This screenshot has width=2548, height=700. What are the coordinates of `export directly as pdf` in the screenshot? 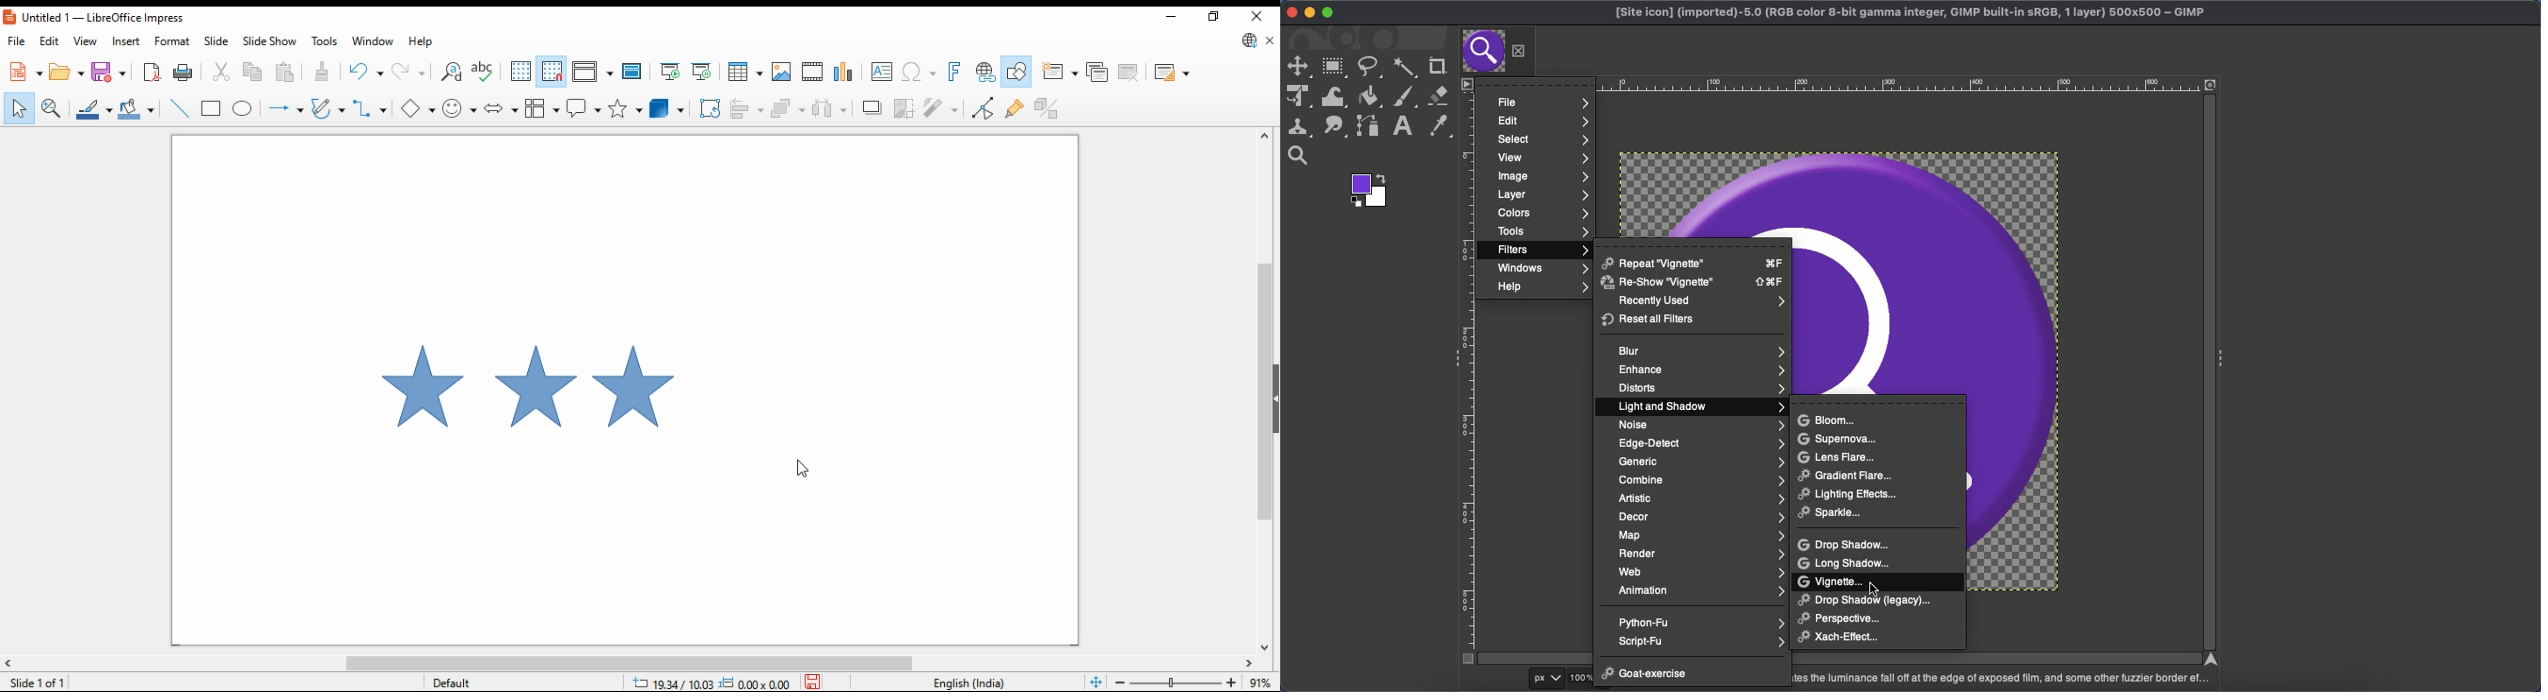 It's located at (151, 72).